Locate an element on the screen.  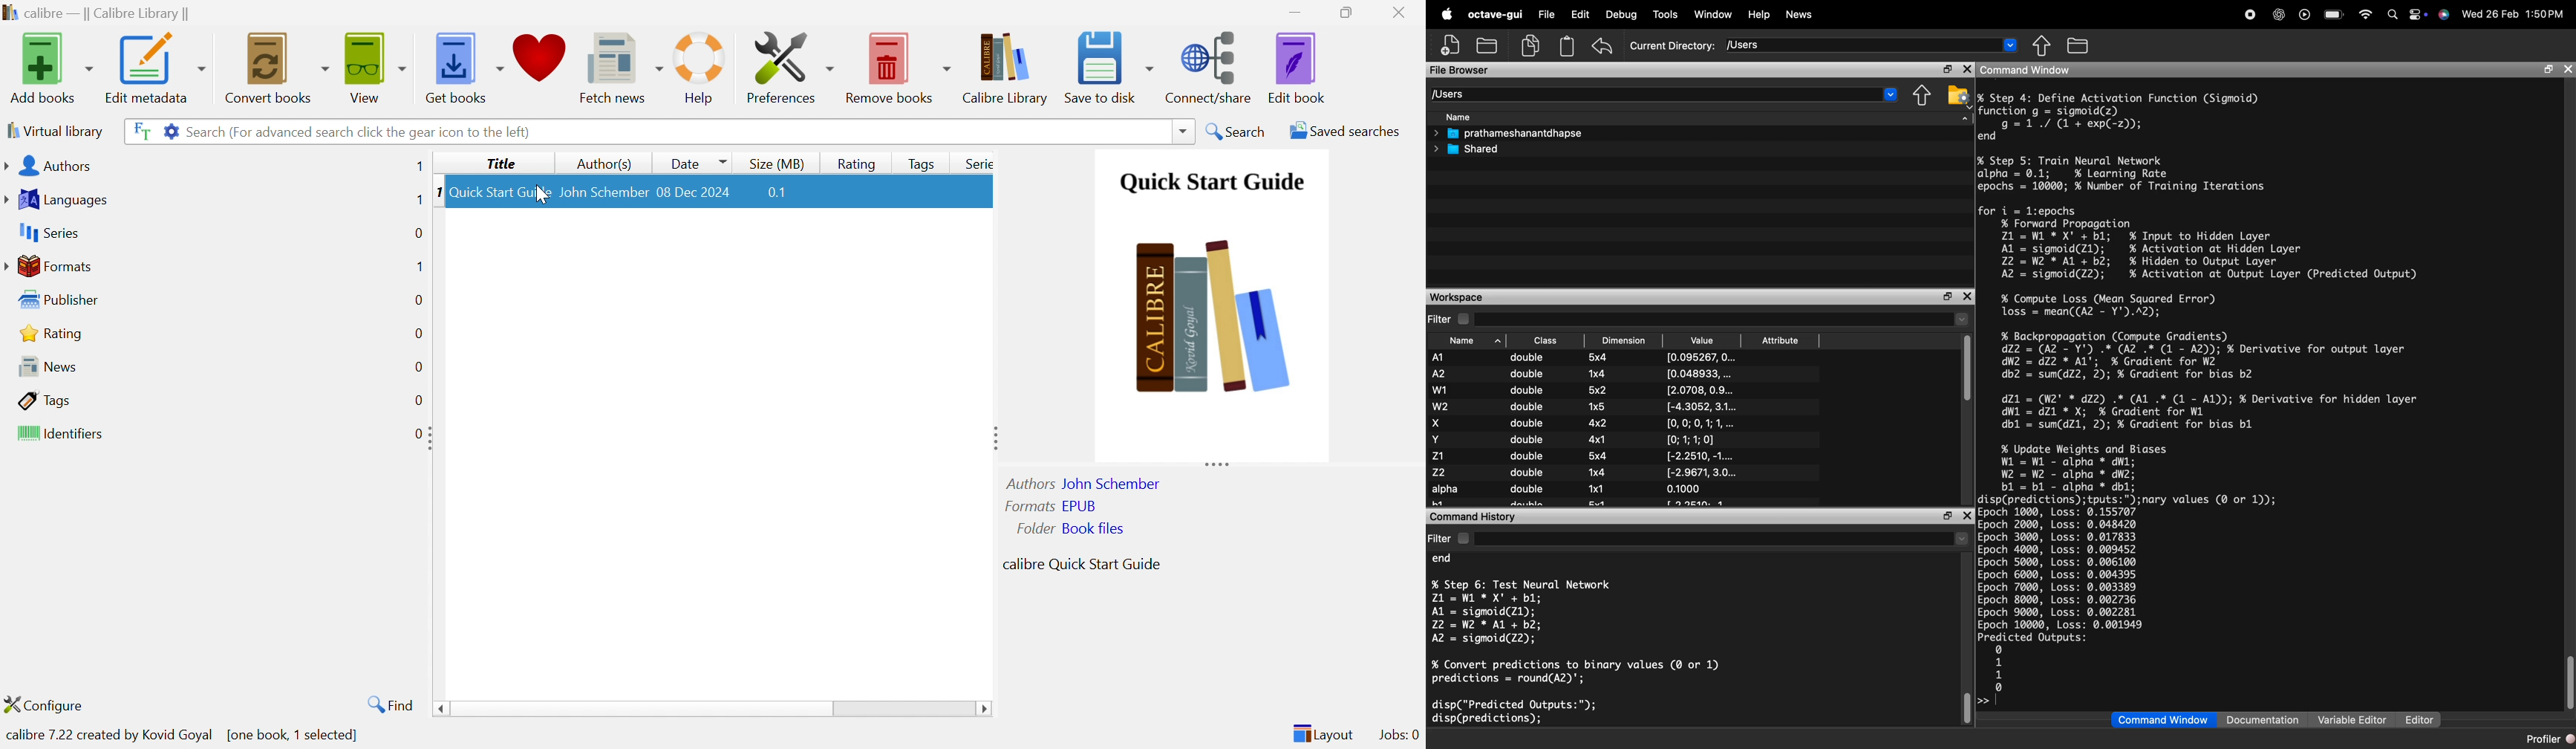
double is located at coordinates (1529, 440).